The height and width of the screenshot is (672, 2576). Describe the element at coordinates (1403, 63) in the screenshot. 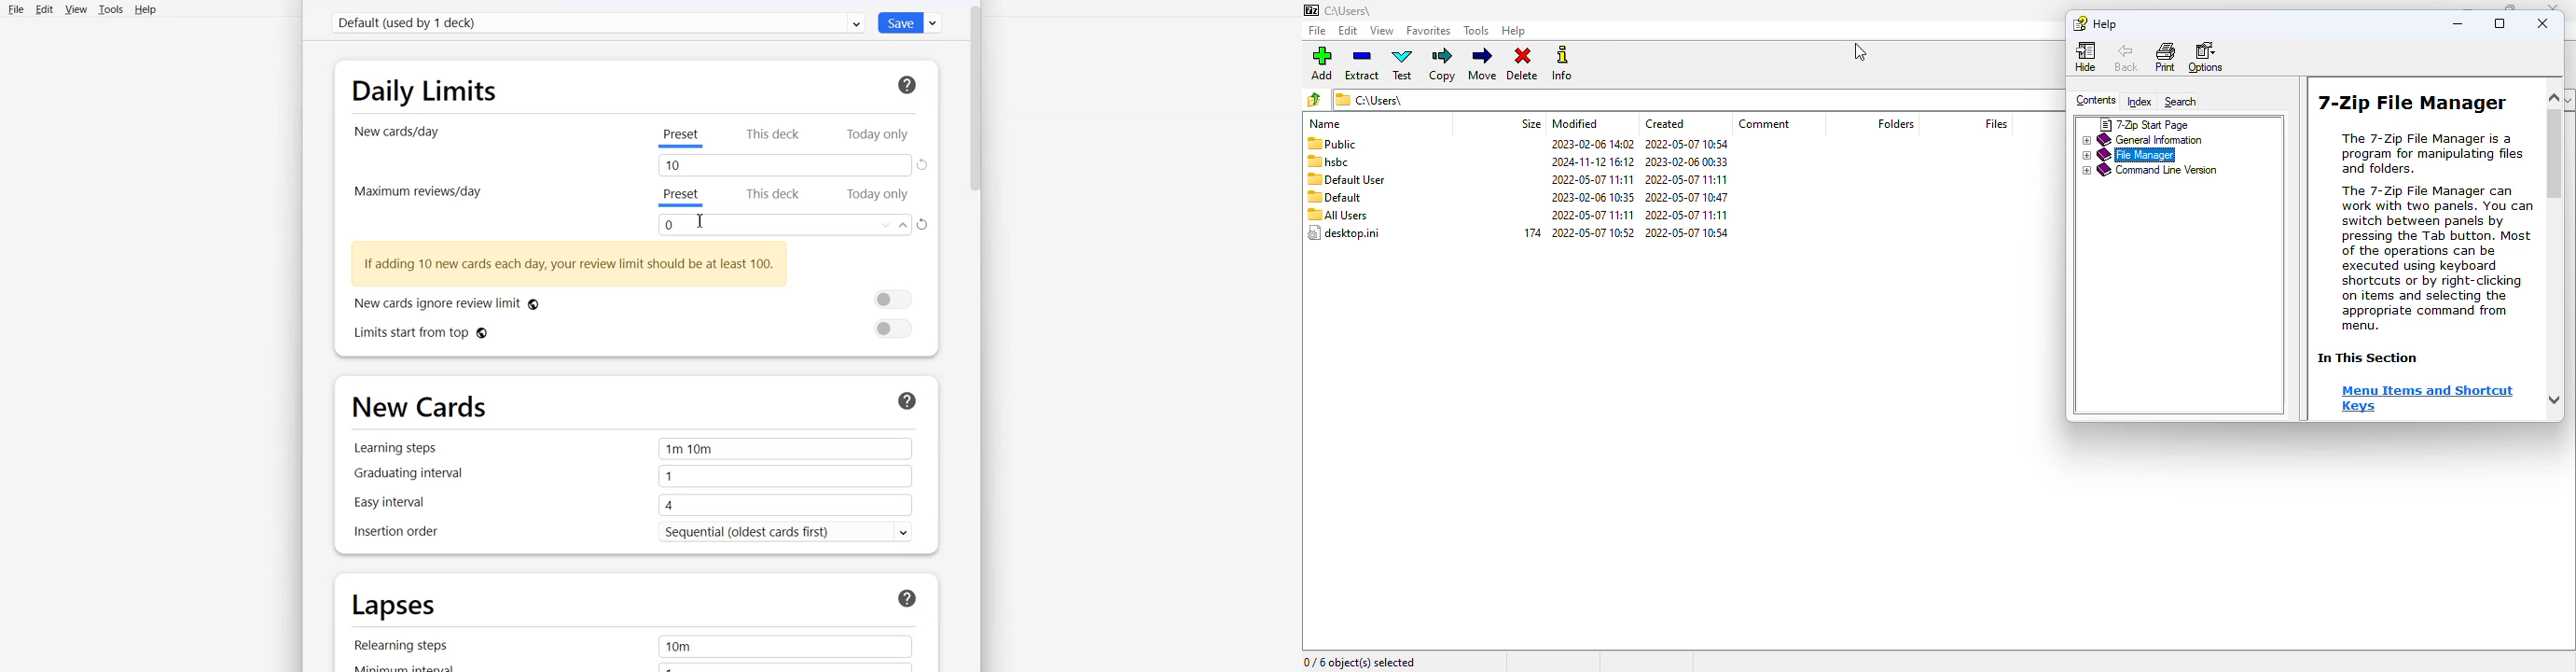

I see `test` at that location.